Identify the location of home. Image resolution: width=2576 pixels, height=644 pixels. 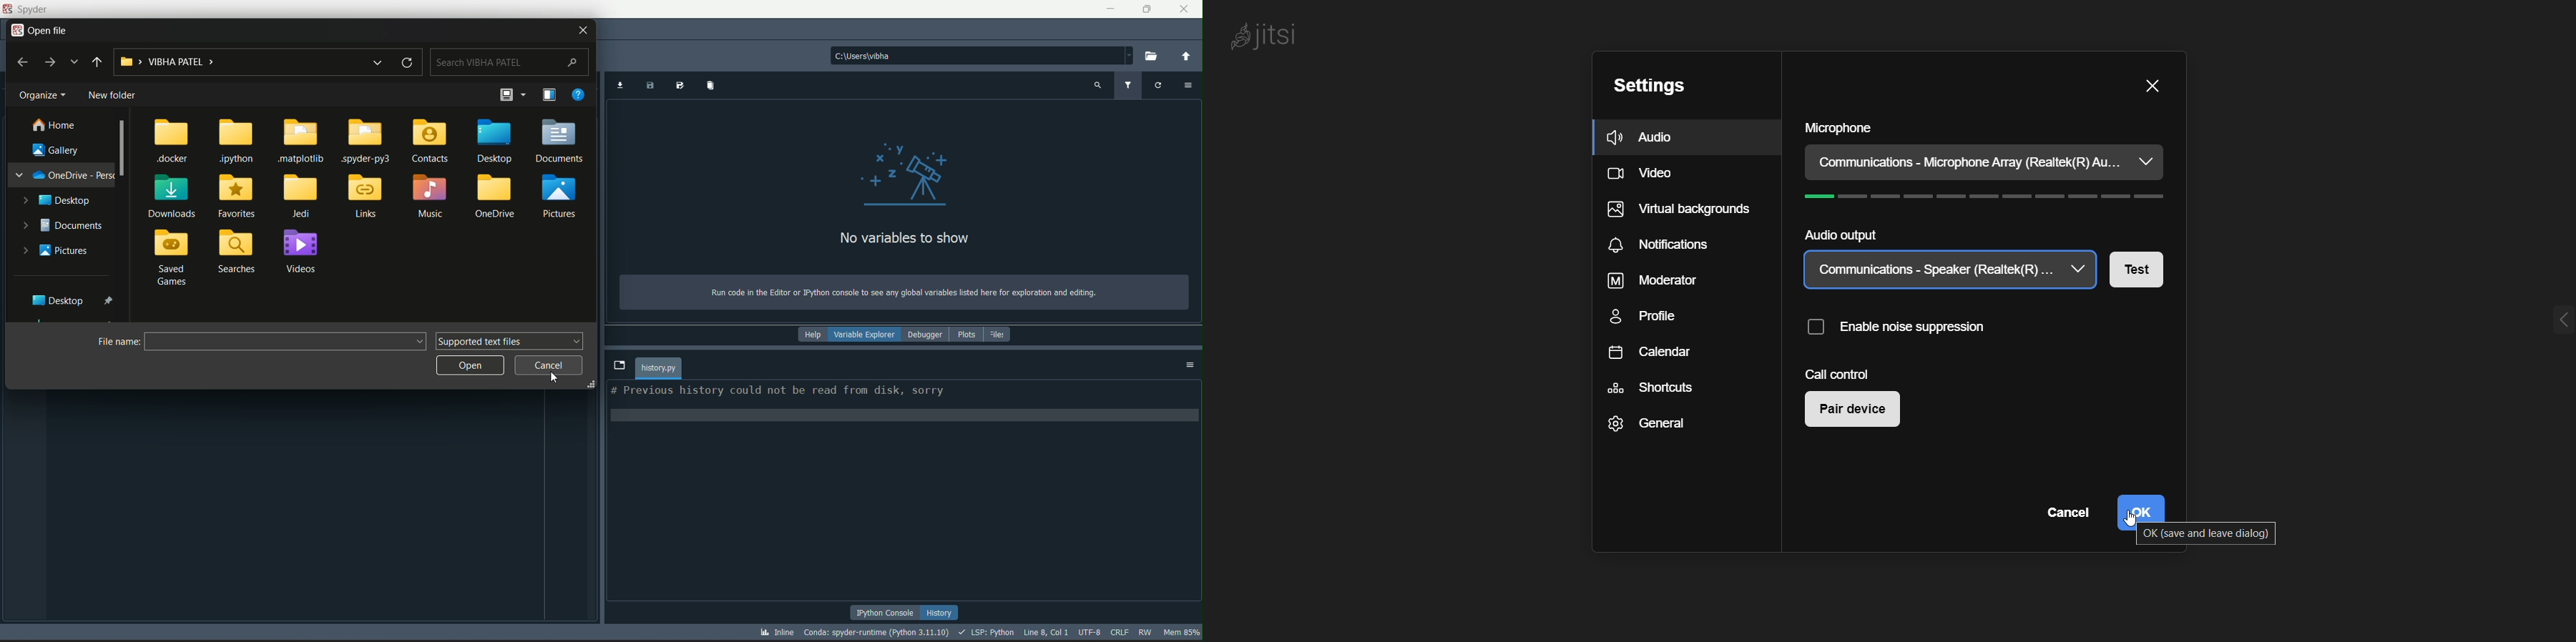
(54, 125).